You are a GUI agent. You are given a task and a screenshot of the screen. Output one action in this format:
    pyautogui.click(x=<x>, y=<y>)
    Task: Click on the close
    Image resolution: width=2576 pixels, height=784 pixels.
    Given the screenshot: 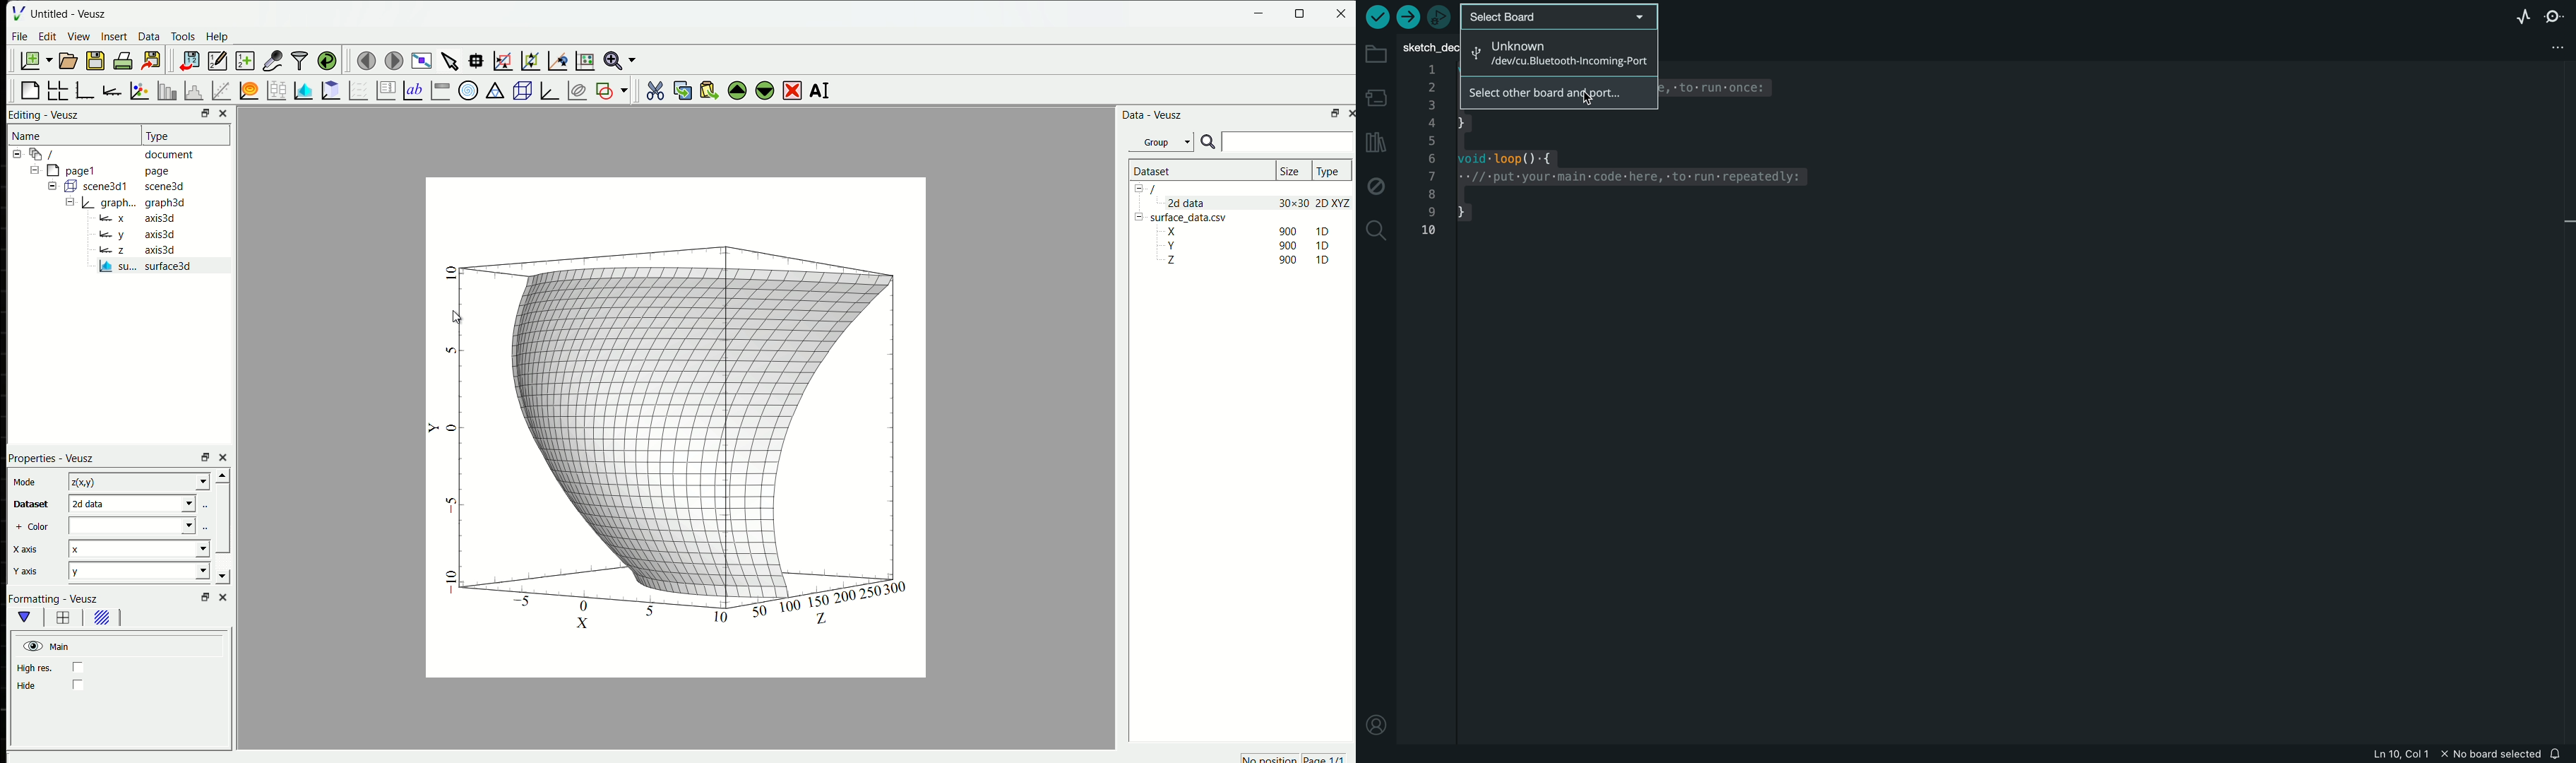 What is the action you would take?
    pyautogui.click(x=1351, y=112)
    